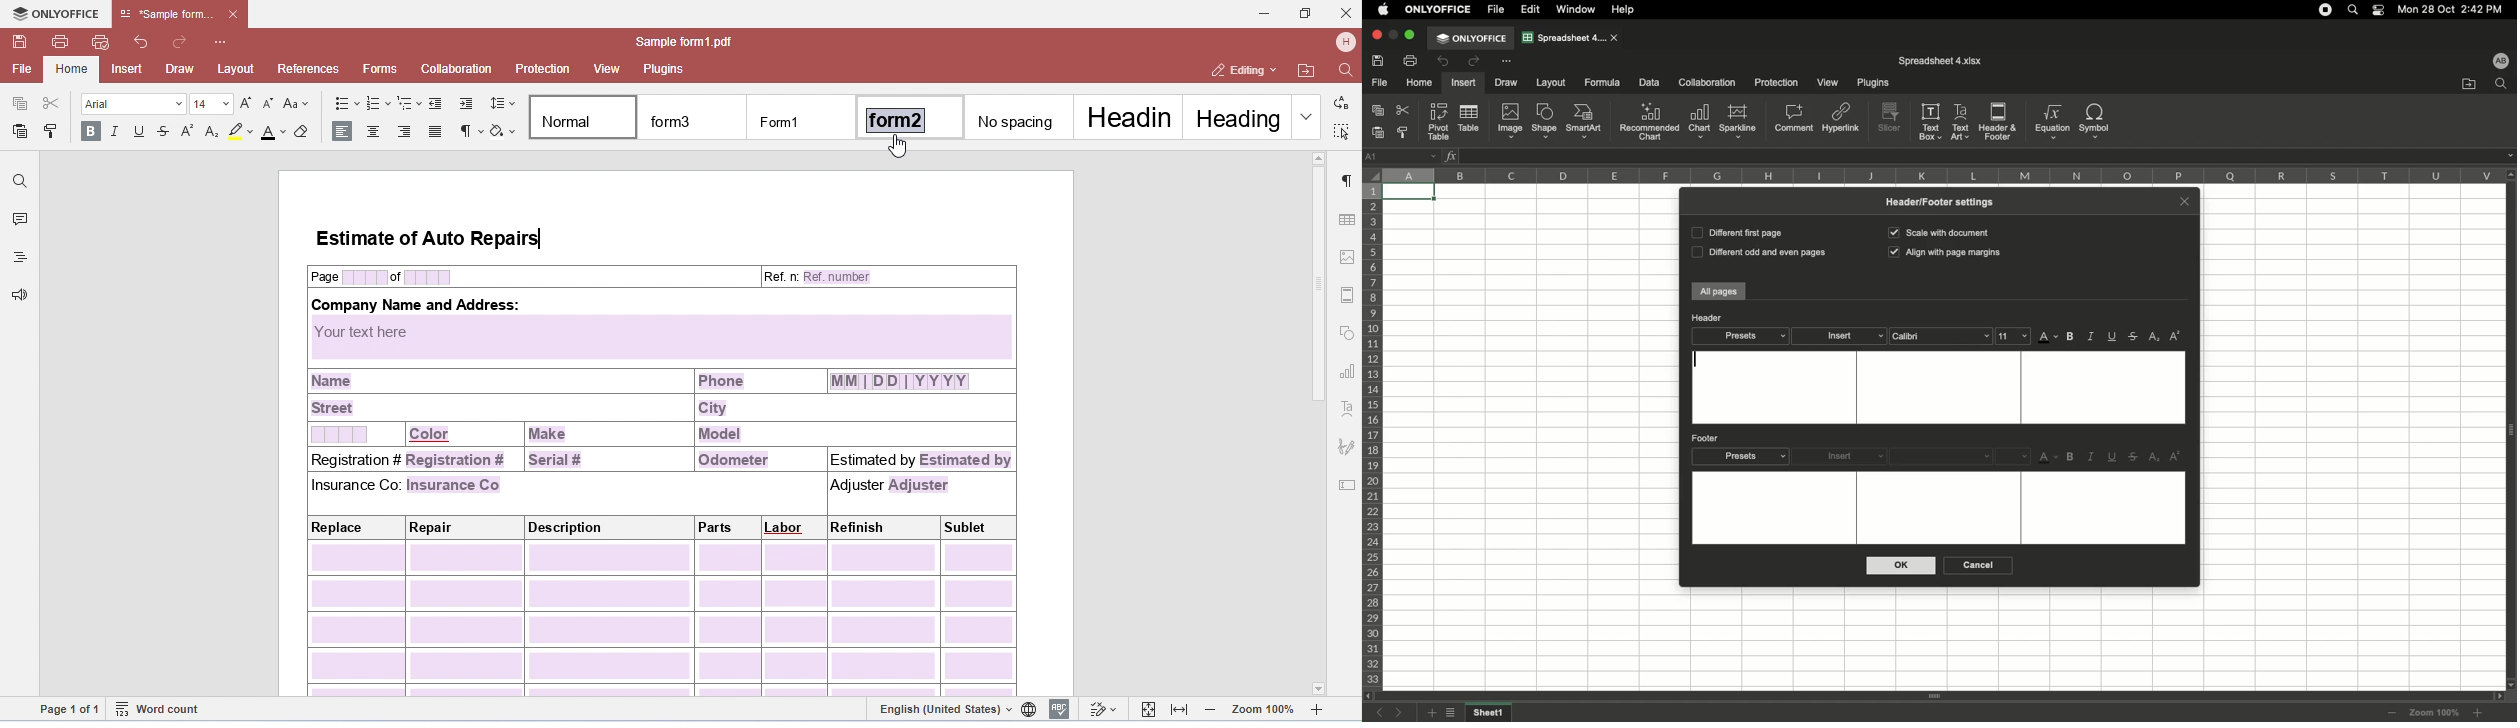  Describe the element at coordinates (1376, 35) in the screenshot. I see `Close` at that location.